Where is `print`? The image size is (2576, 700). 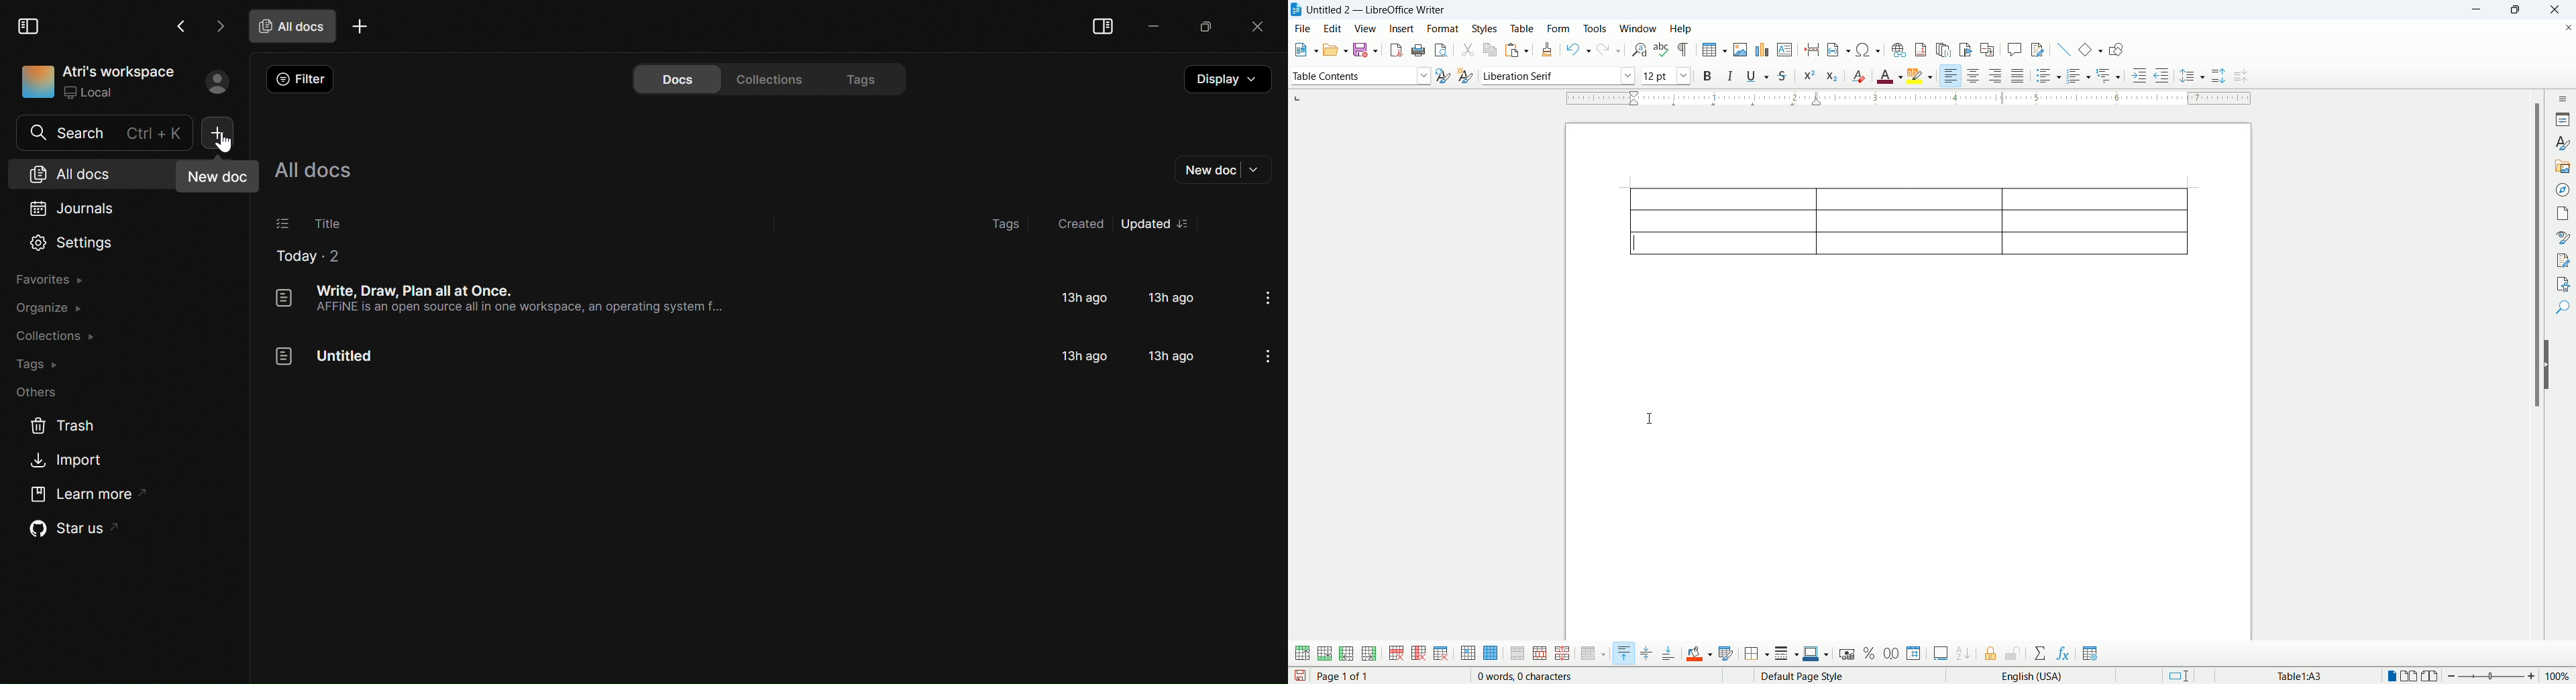
print is located at coordinates (1417, 49).